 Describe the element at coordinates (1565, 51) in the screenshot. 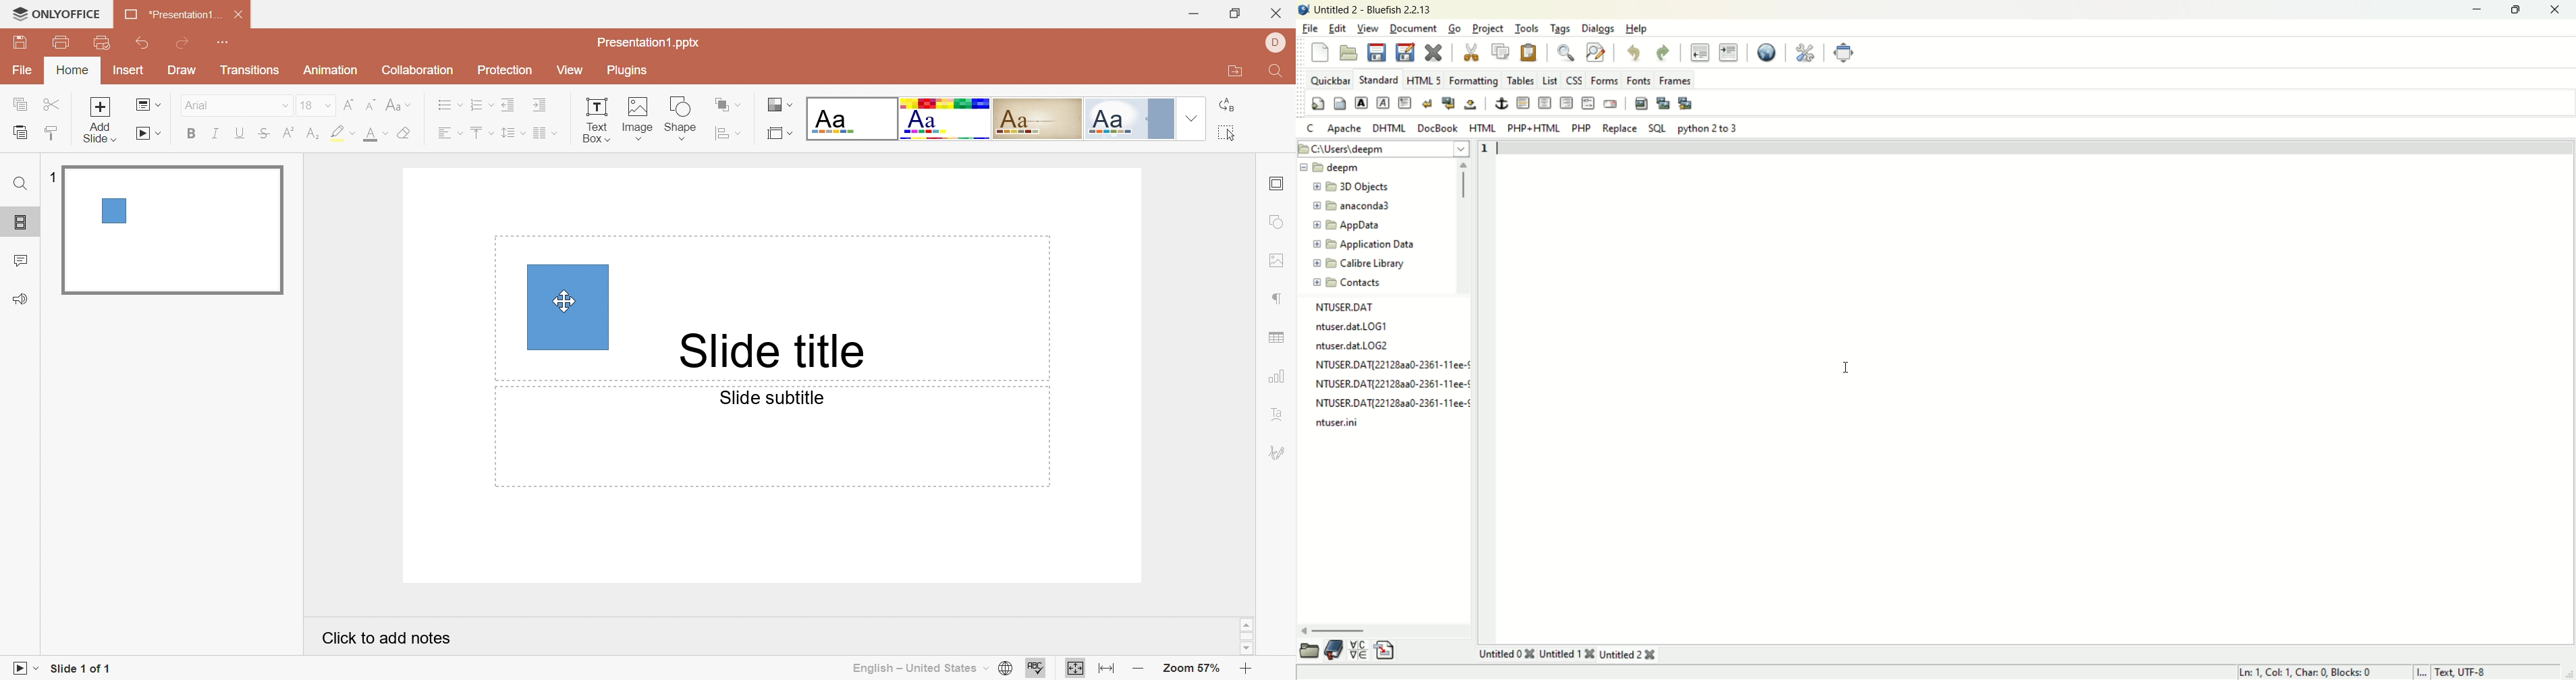

I see `show find bar` at that location.